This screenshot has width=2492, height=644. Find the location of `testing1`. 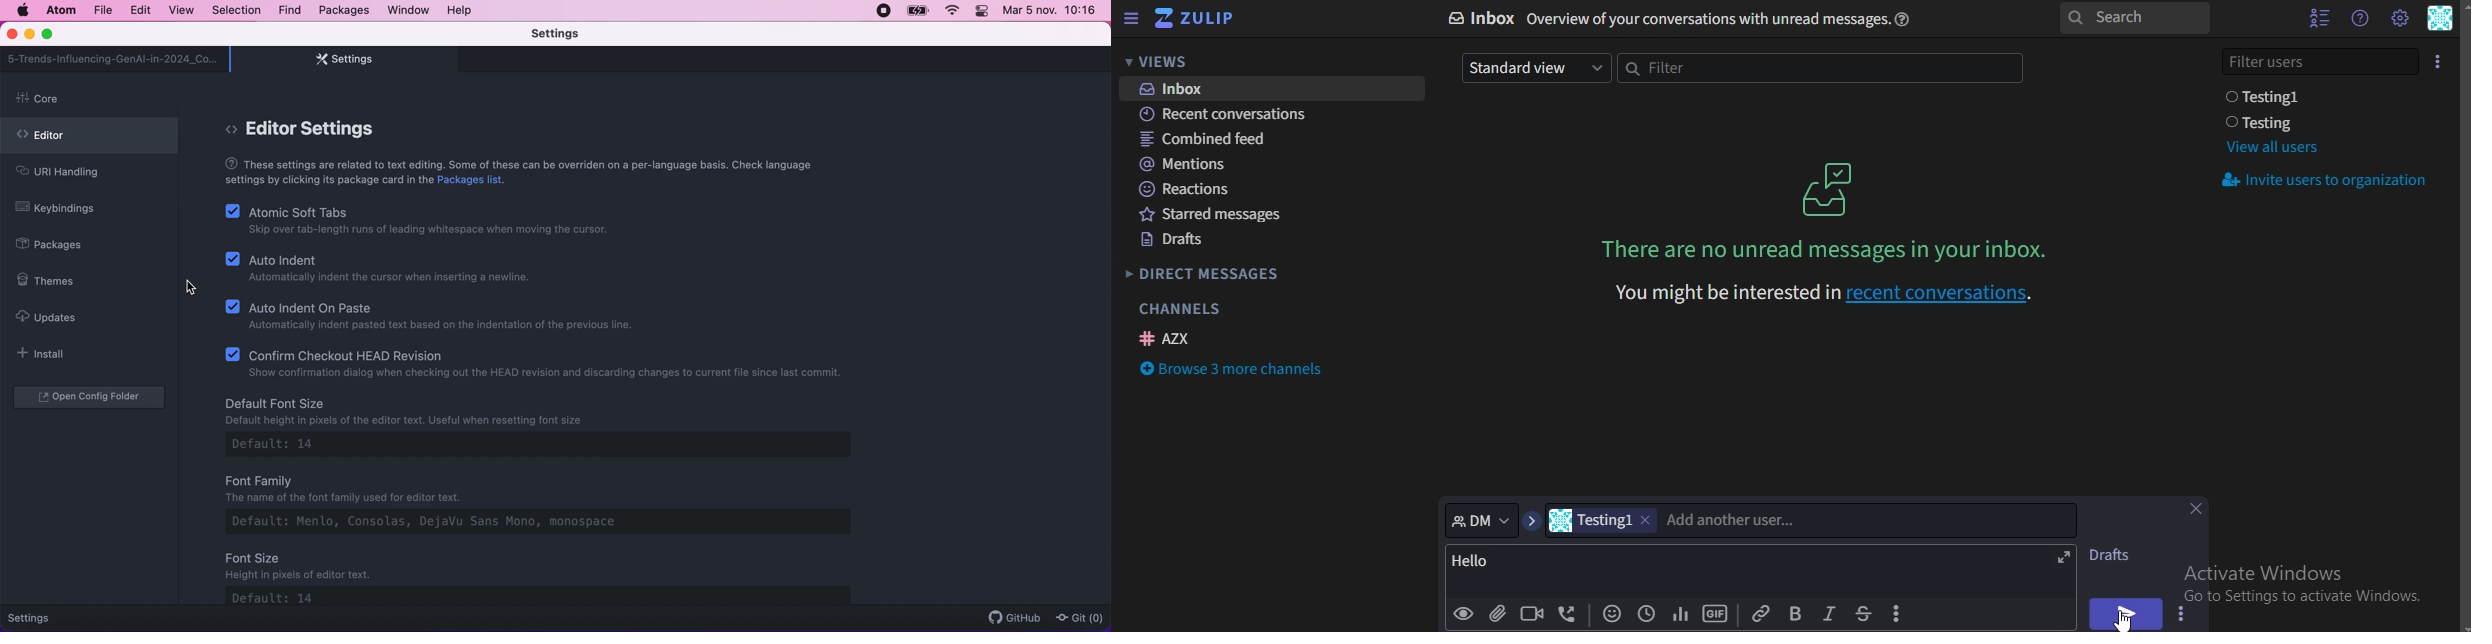

testing1 is located at coordinates (1605, 520).